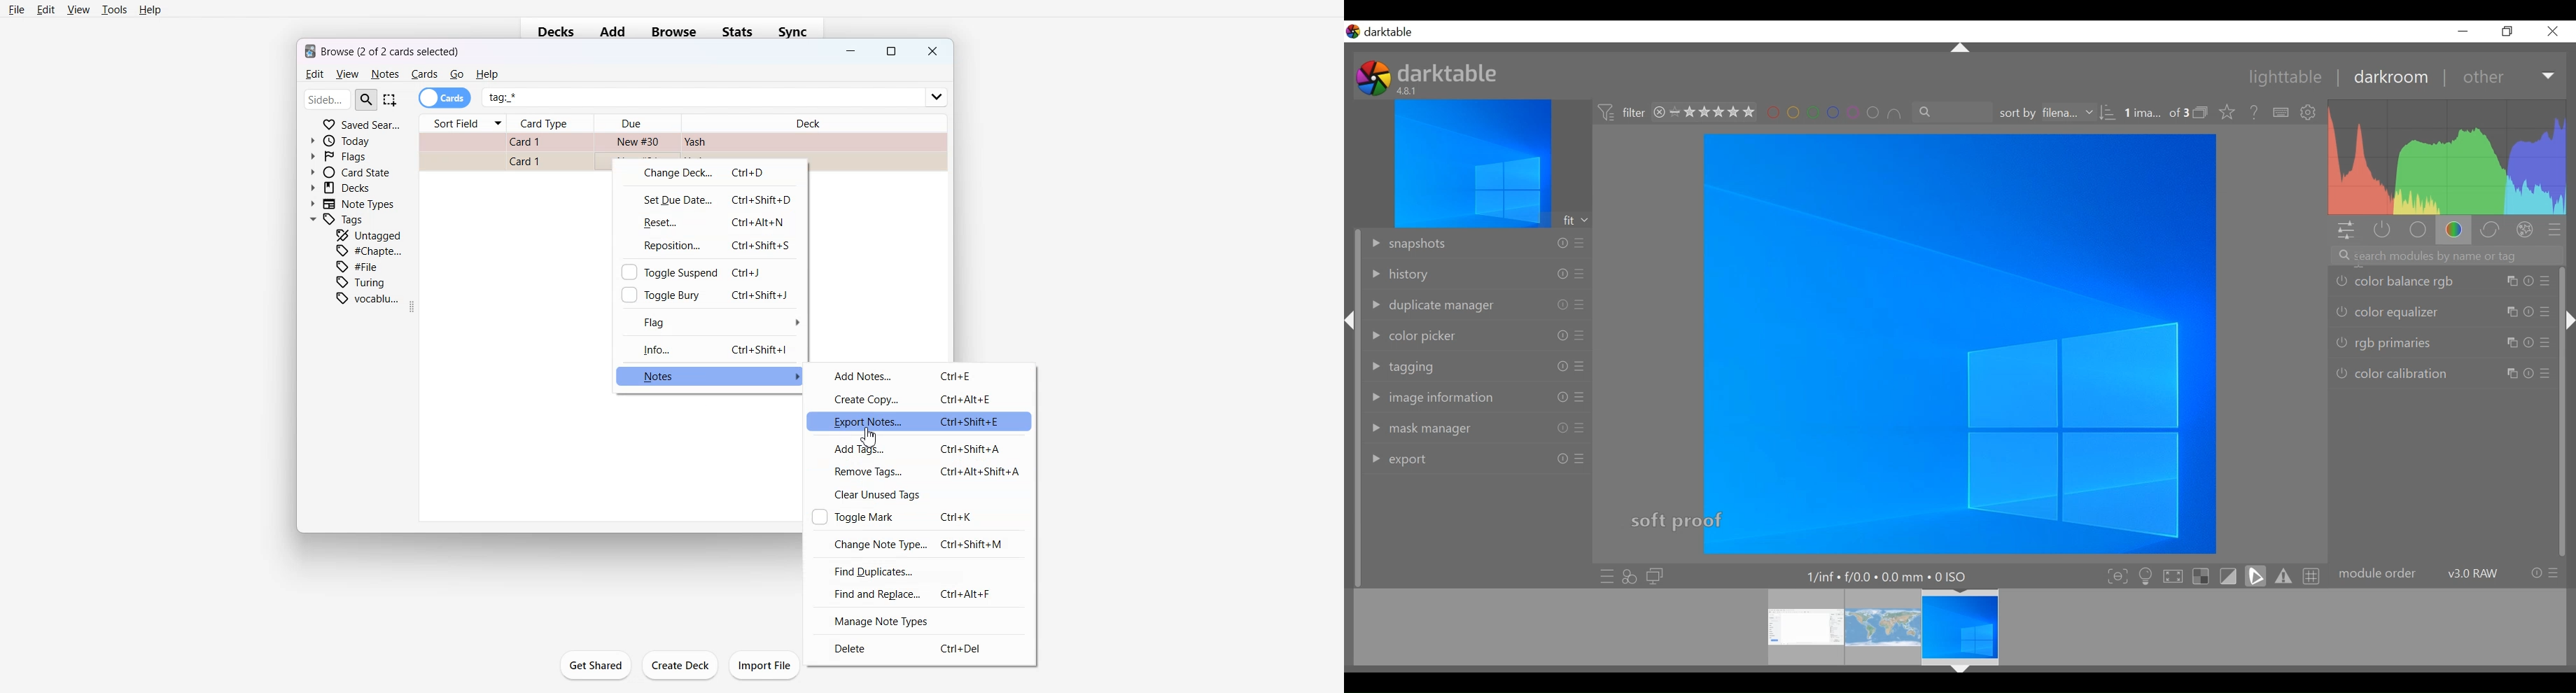 This screenshot has width=2576, height=700. What do you see at coordinates (552, 123) in the screenshot?
I see `Card Type` at bounding box center [552, 123].